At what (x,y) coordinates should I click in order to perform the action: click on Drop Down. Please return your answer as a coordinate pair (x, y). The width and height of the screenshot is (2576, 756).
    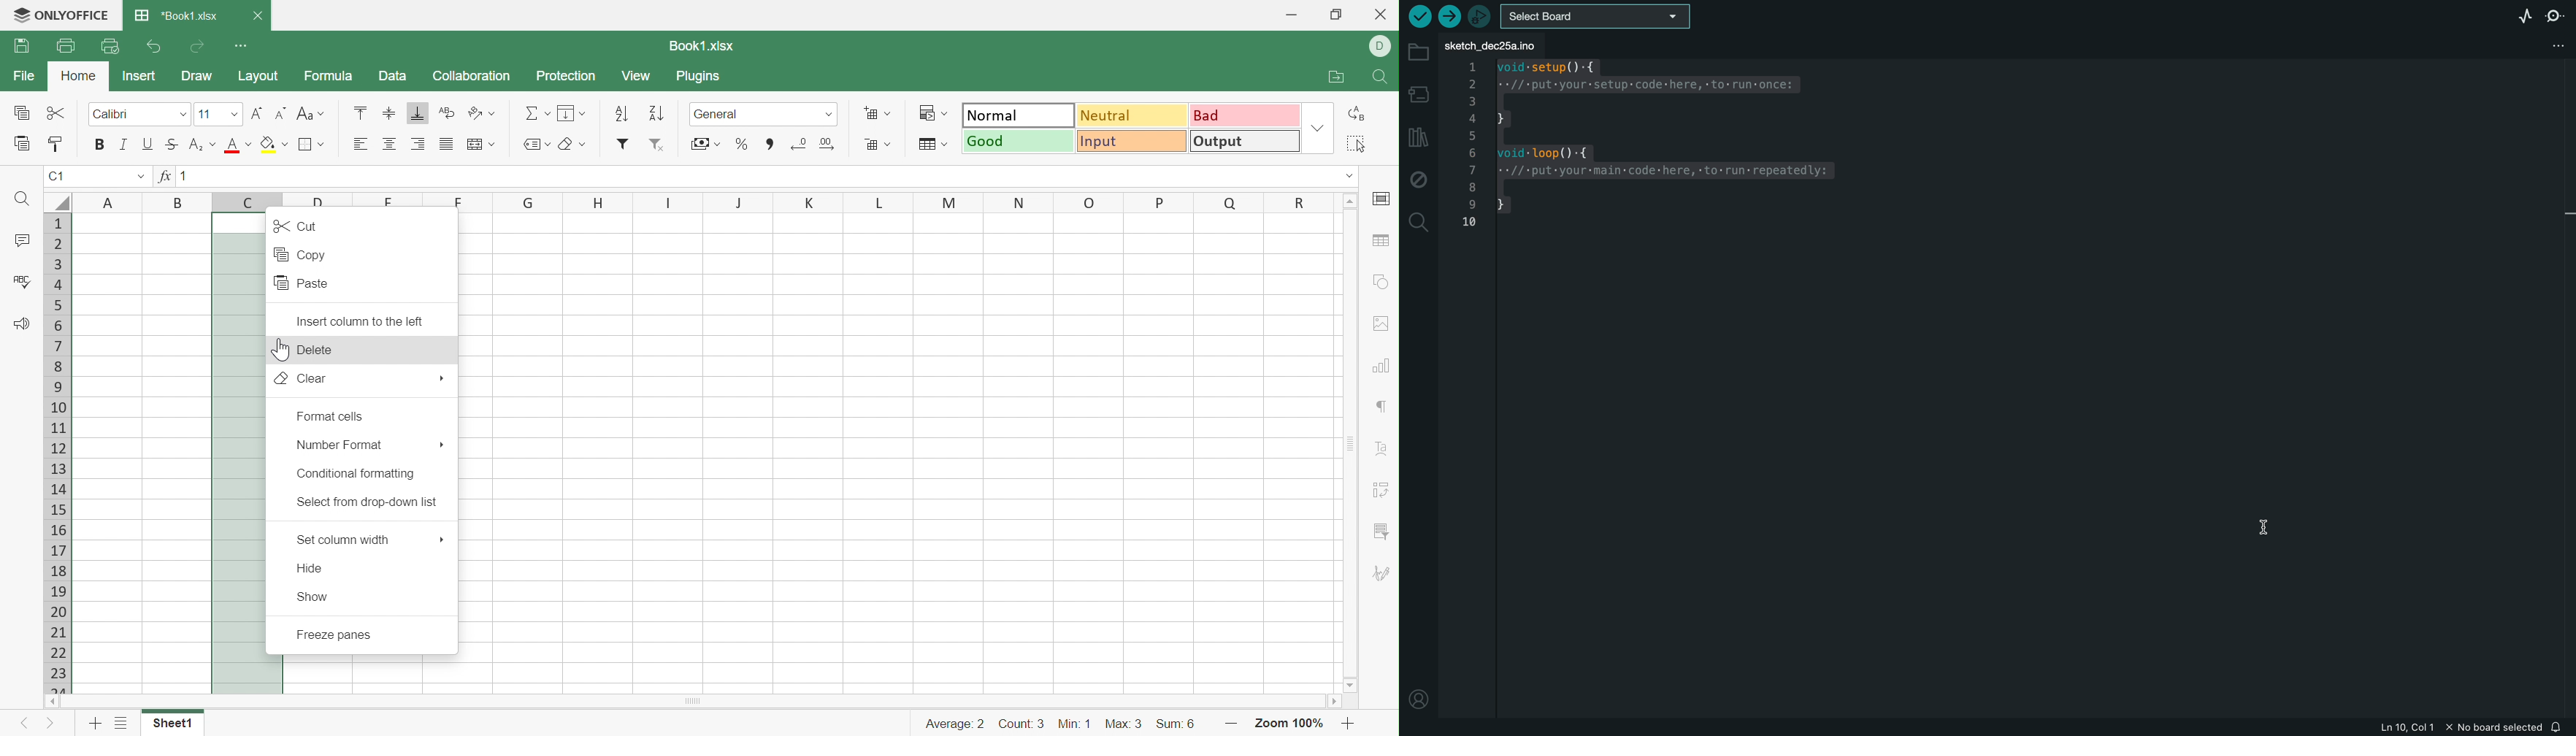
    Looking at the image, I should click on (584, 115).